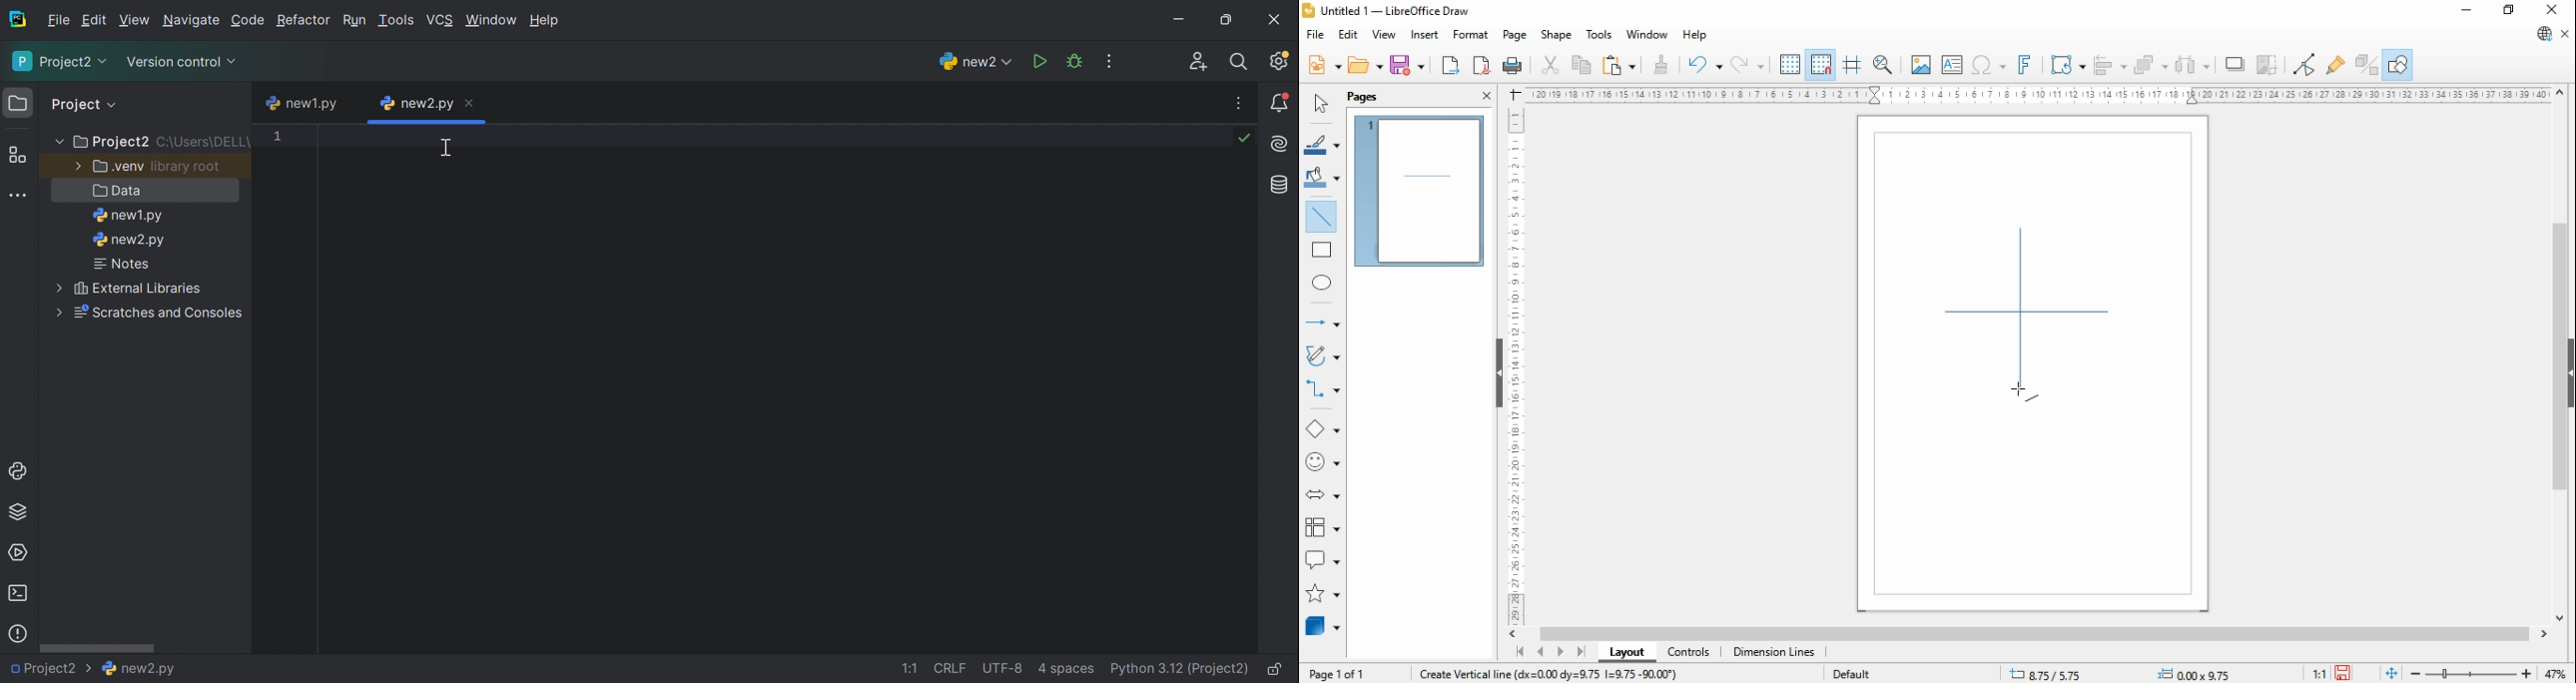  Describe the element at coordinates (1624, 651) in the screenshot. I see `layout` at that location.